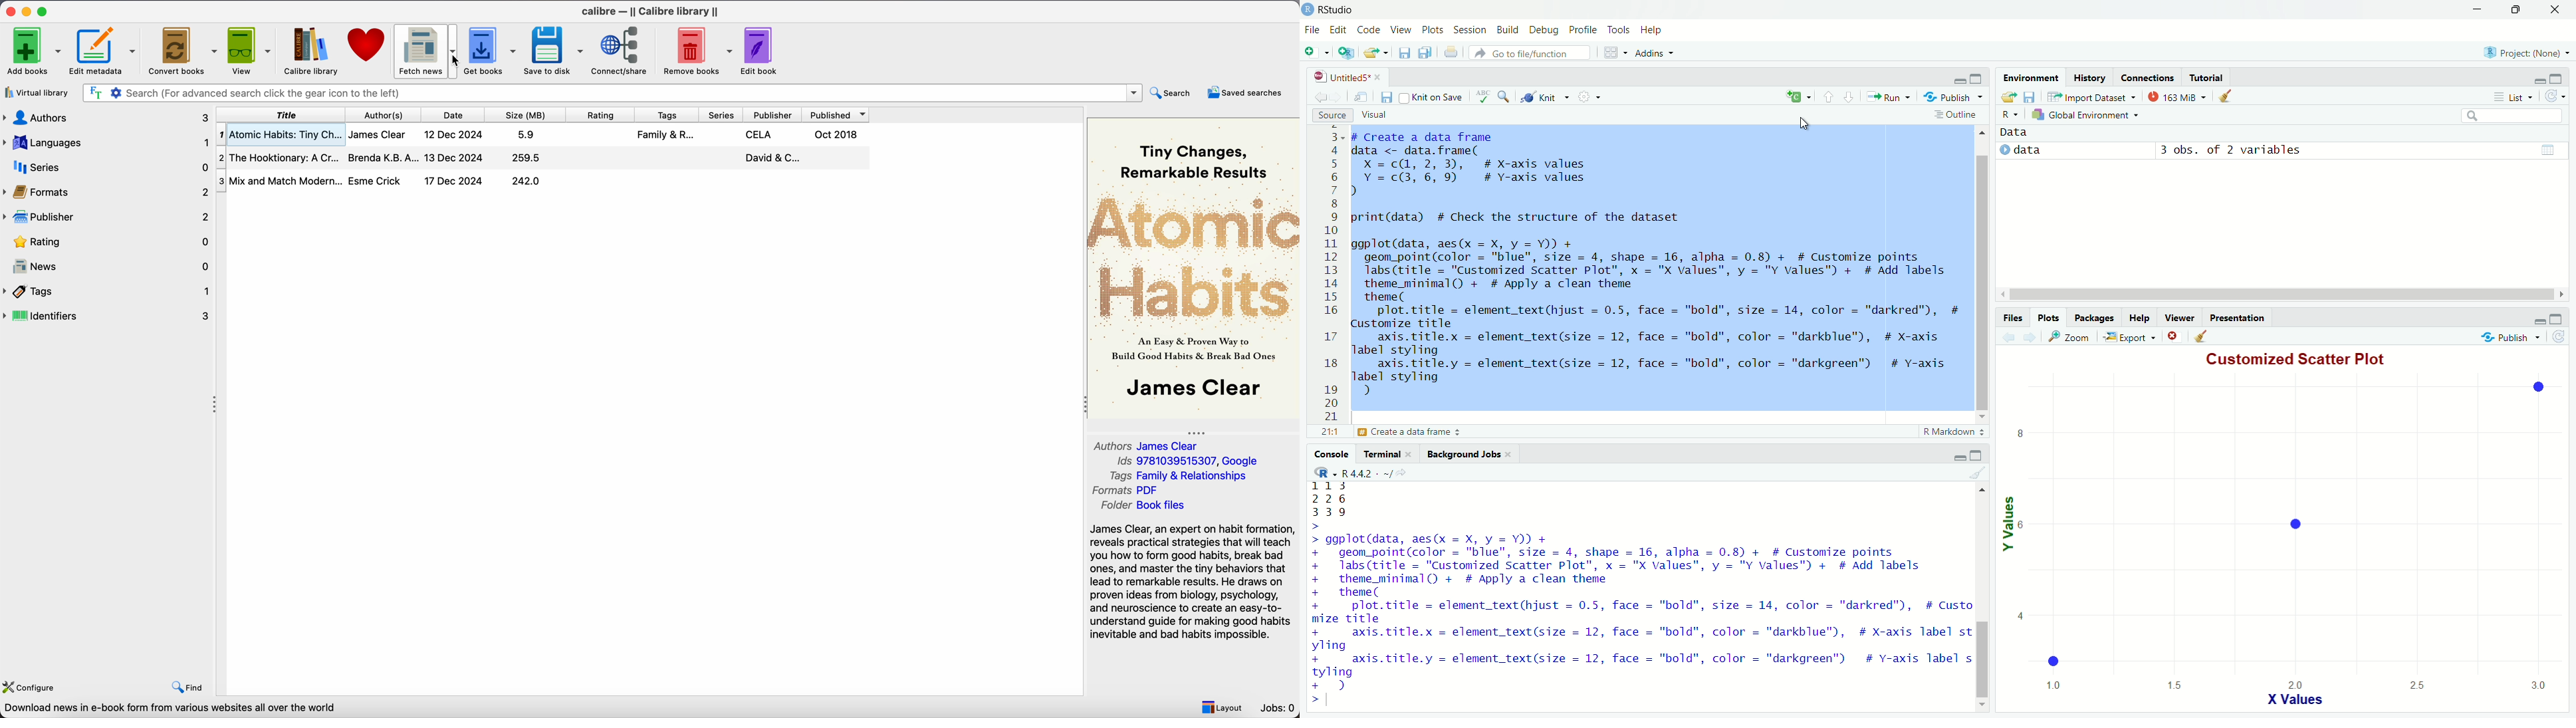 The image size is (2576, 728). What do you see at coordinates (1619, 31) in the screenshot?
I see `Tools` at bounding box center [1619, 31].